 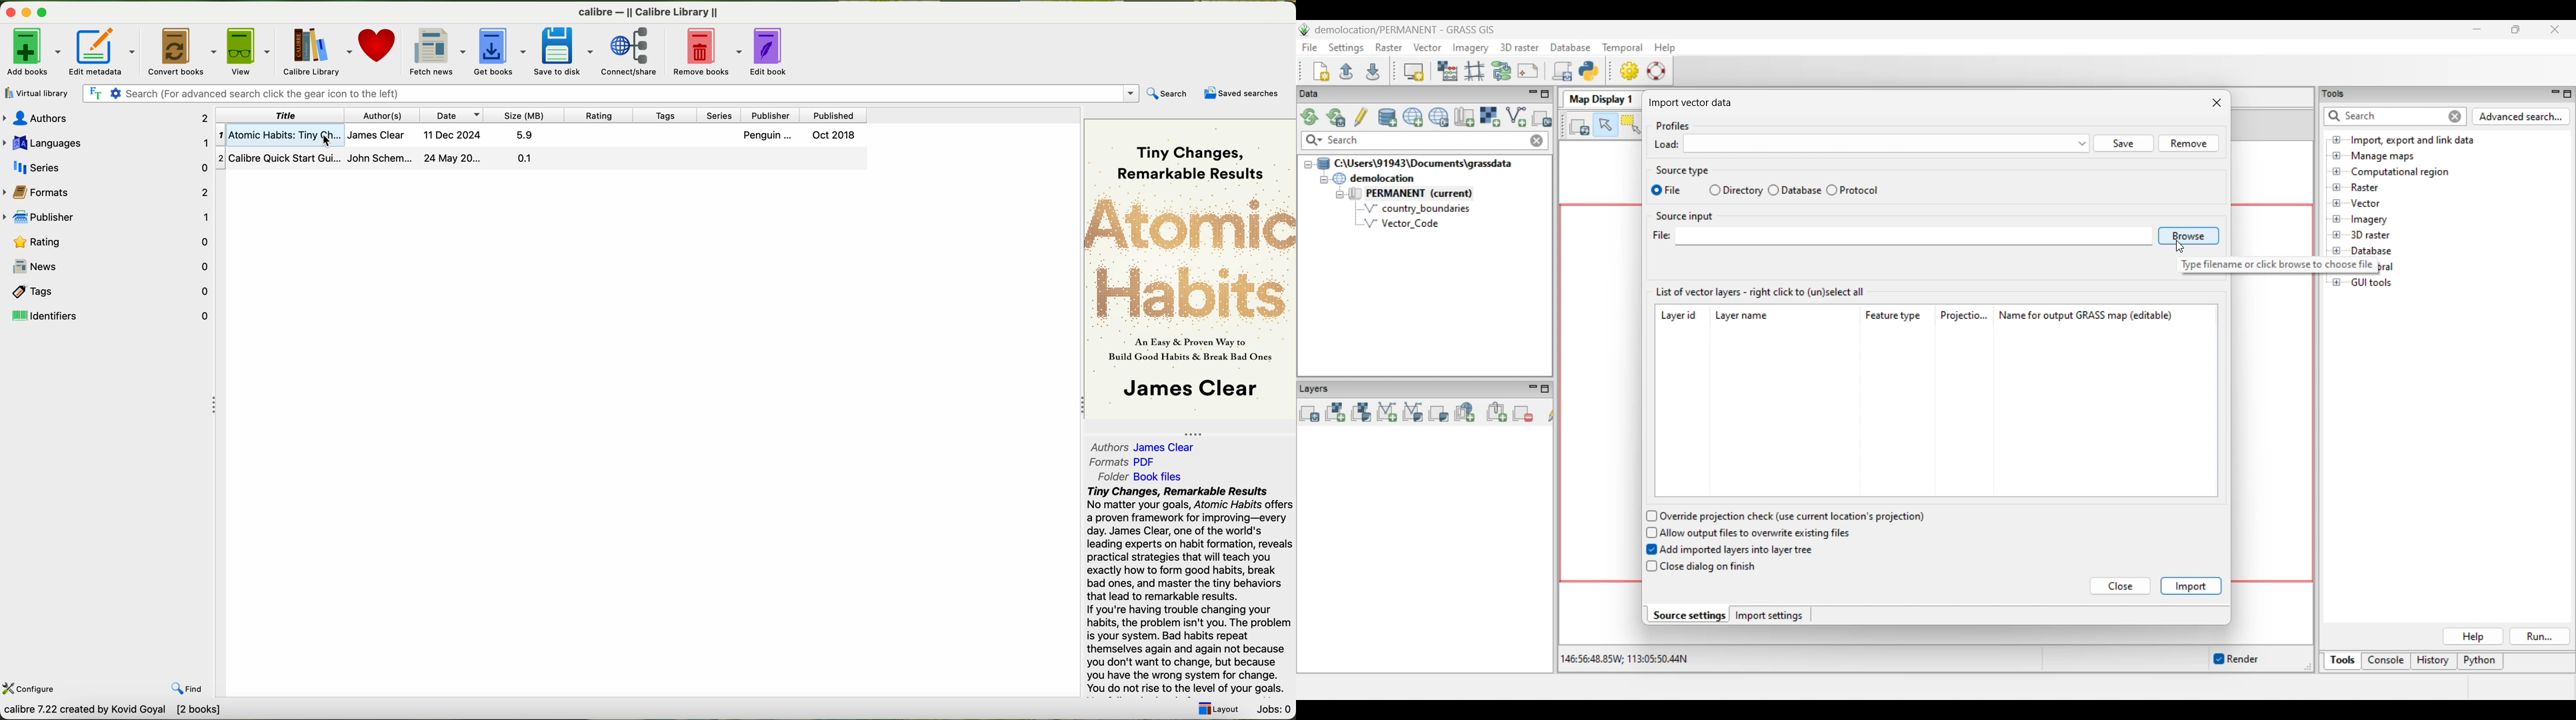 What do you see at coordinates (537, 134) in the screenshot?
I see `first book` at bounding box center [537, 134].